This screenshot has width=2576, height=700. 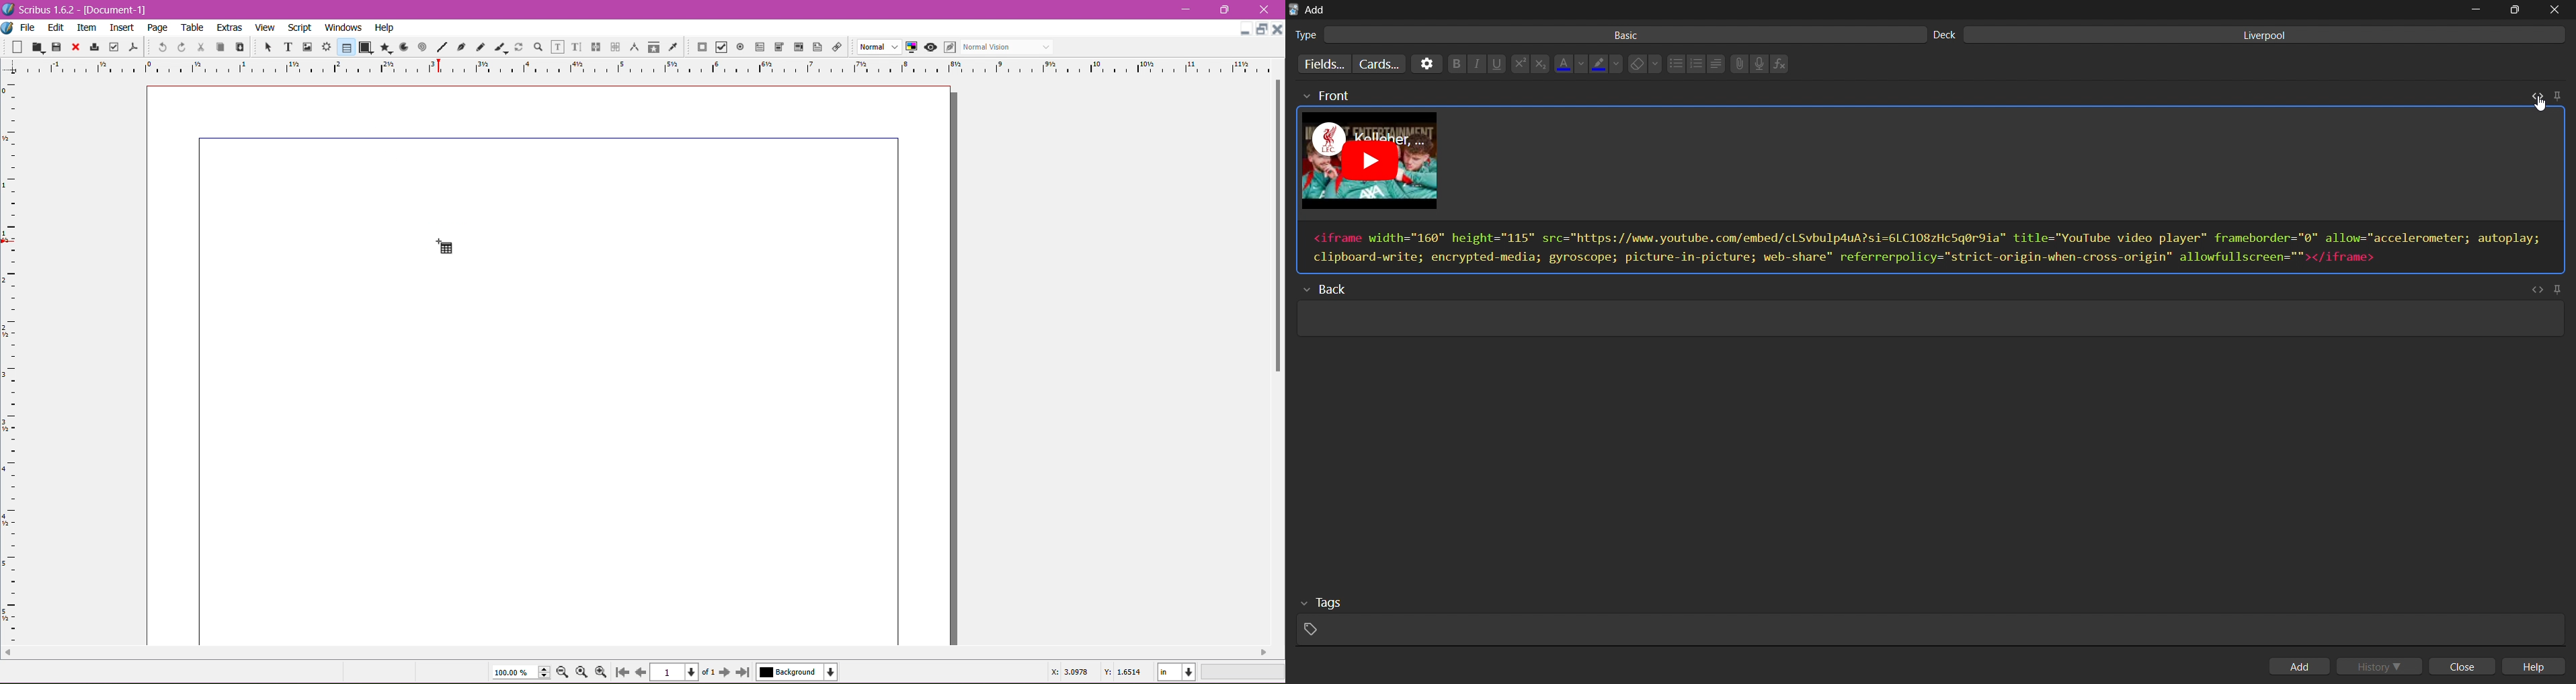 What do you see at coordinates (1539, 64) in the screenshot?
I see `subscript` at bounding box center [1539, 64].